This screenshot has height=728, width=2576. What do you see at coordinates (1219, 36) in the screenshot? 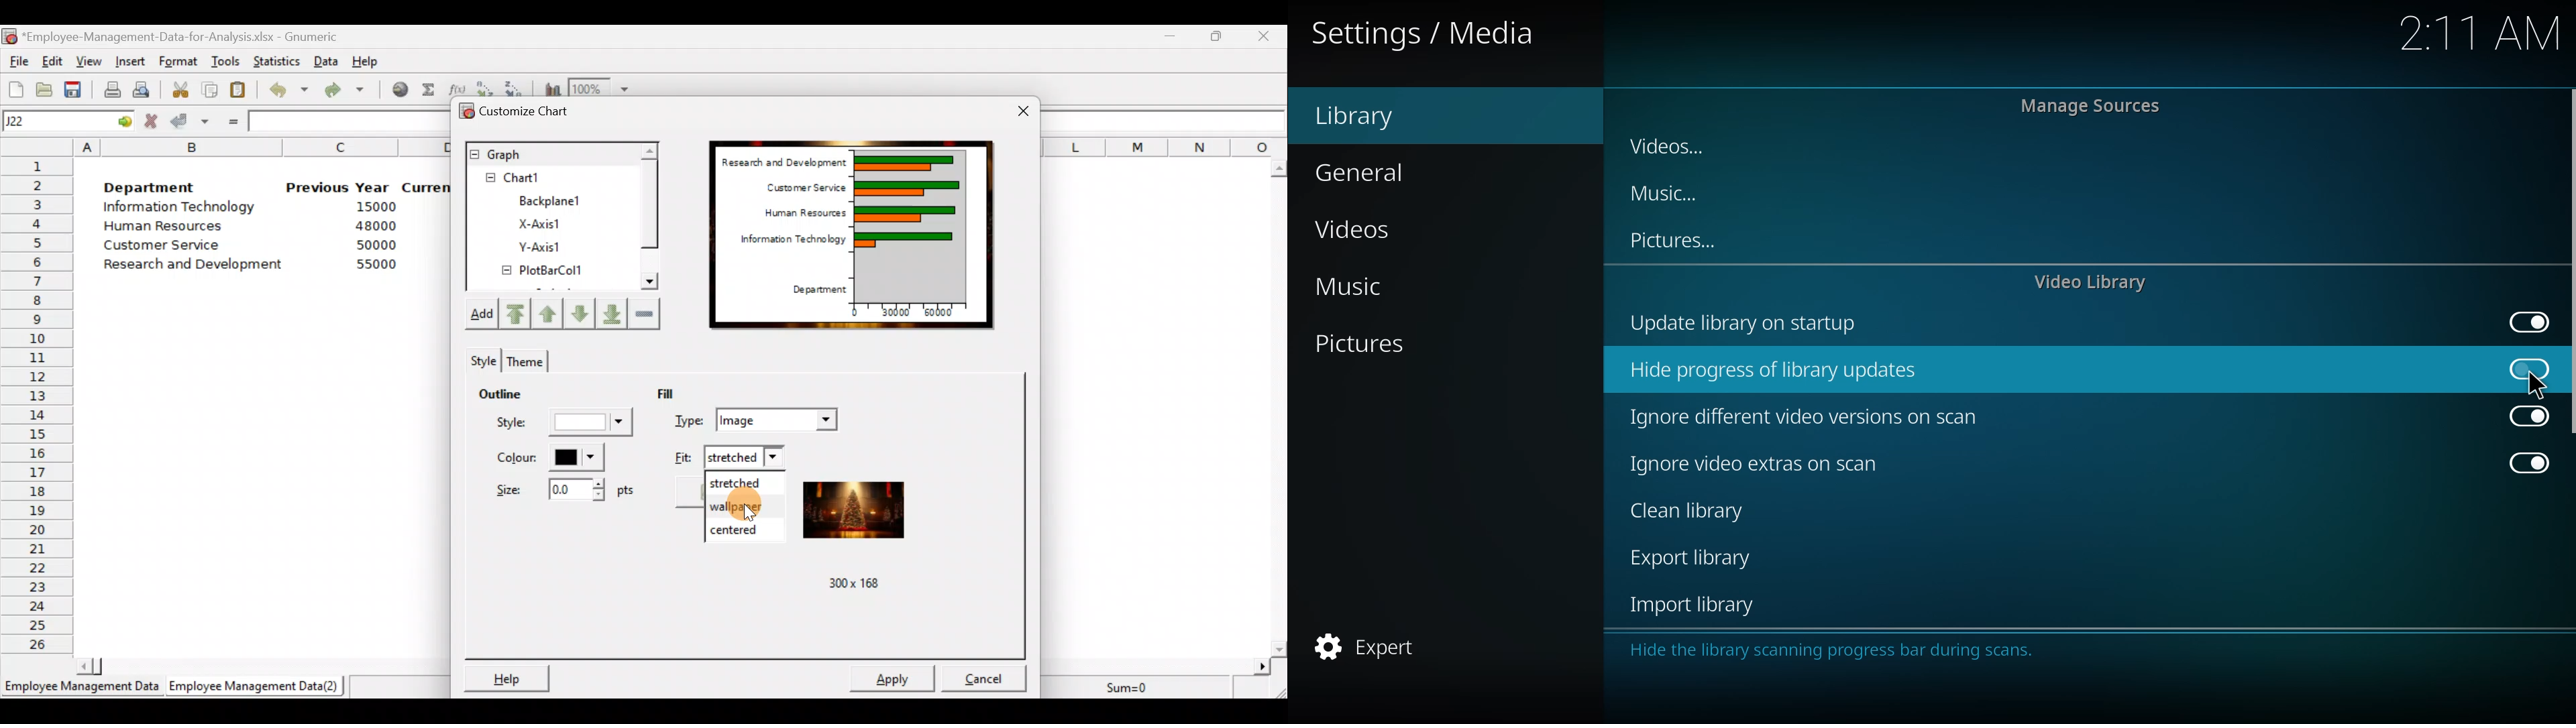
I see `Maximize` at bounding box center [1219, 36].